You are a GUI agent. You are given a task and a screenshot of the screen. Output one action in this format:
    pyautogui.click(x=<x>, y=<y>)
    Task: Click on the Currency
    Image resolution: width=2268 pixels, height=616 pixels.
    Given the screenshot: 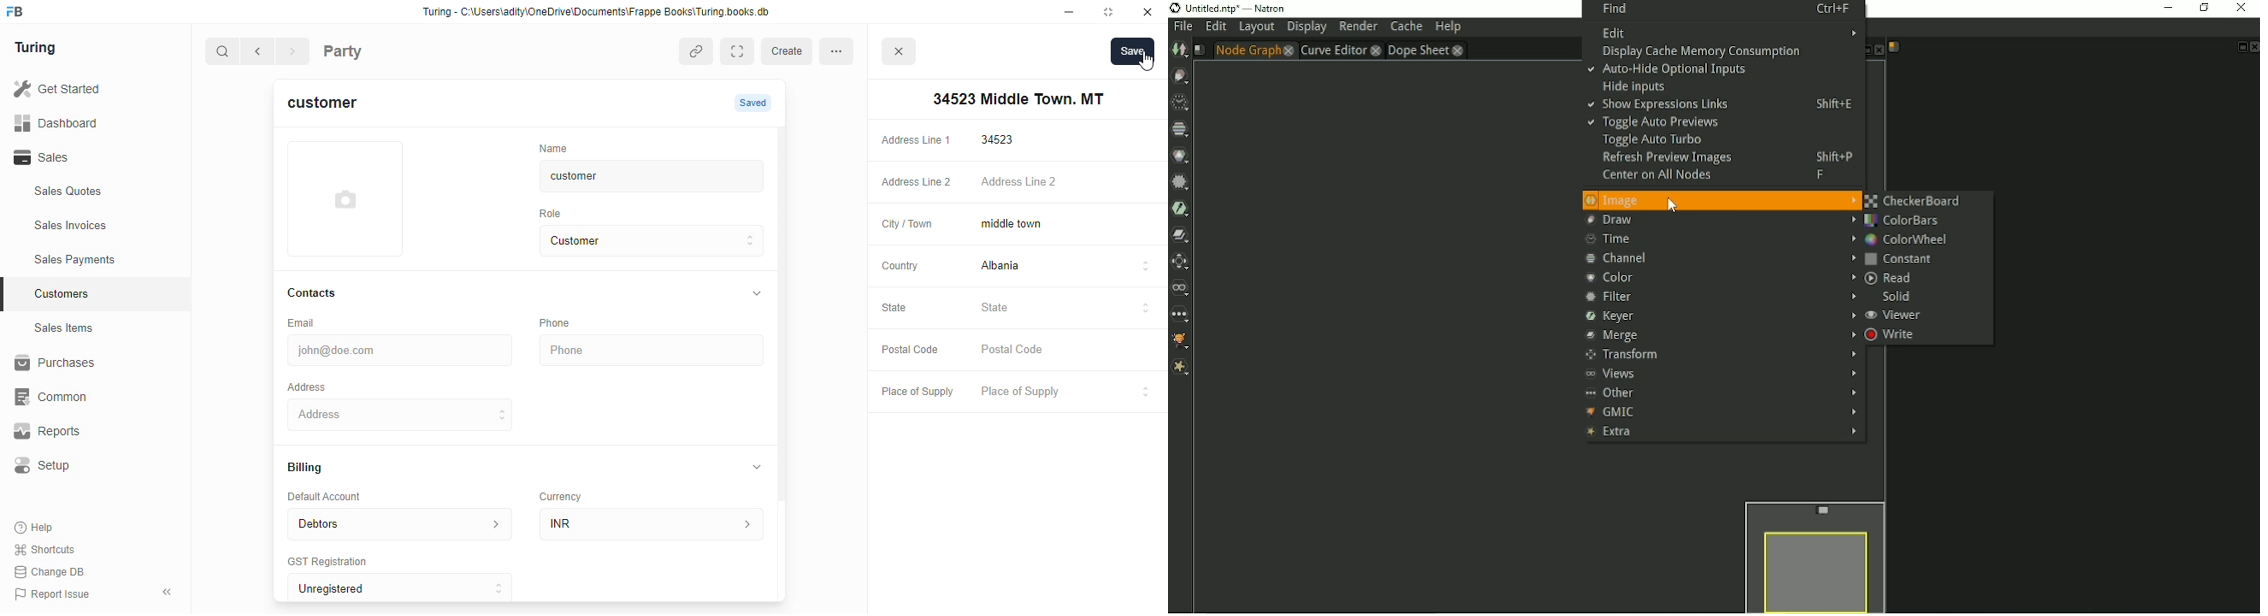 What is the action you would take?
    pyautogui.click(x=568, y=493)
    